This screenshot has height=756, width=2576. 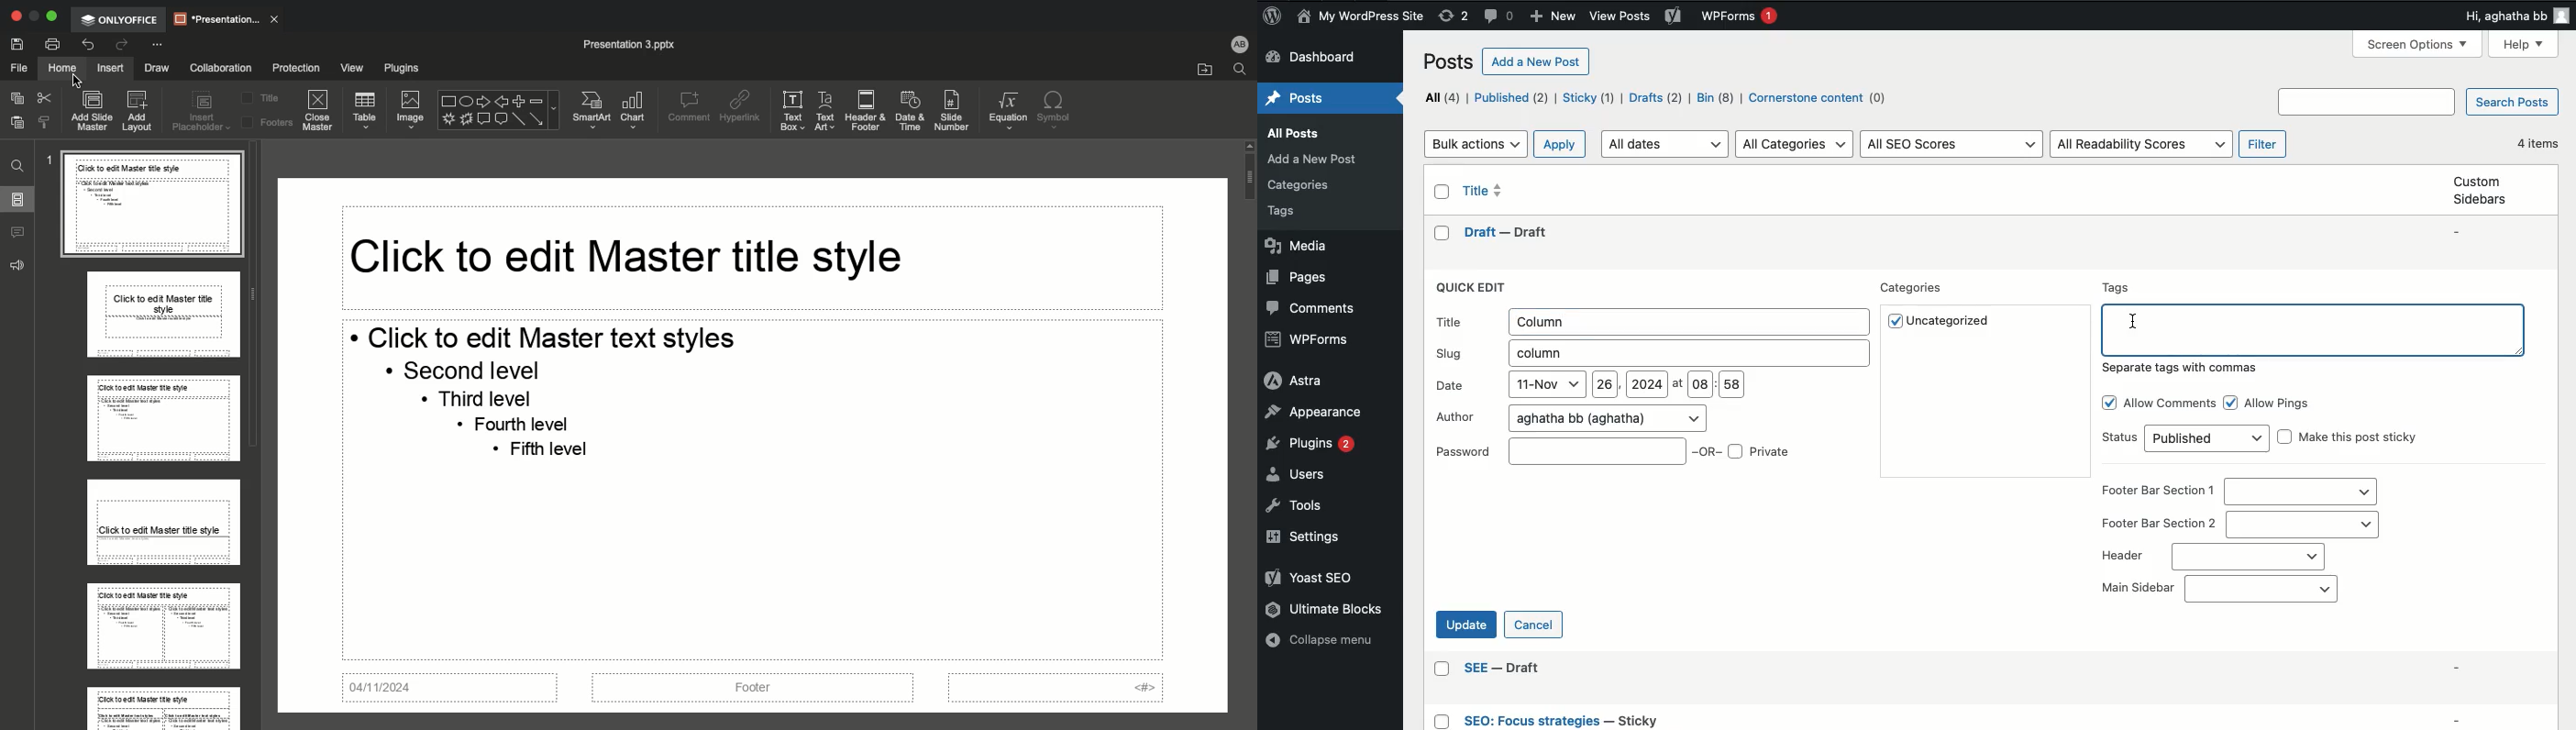 What do you see at coordinates (52, 17) in the screenshot?
I see `Expand` at bounding box center [52, 17].